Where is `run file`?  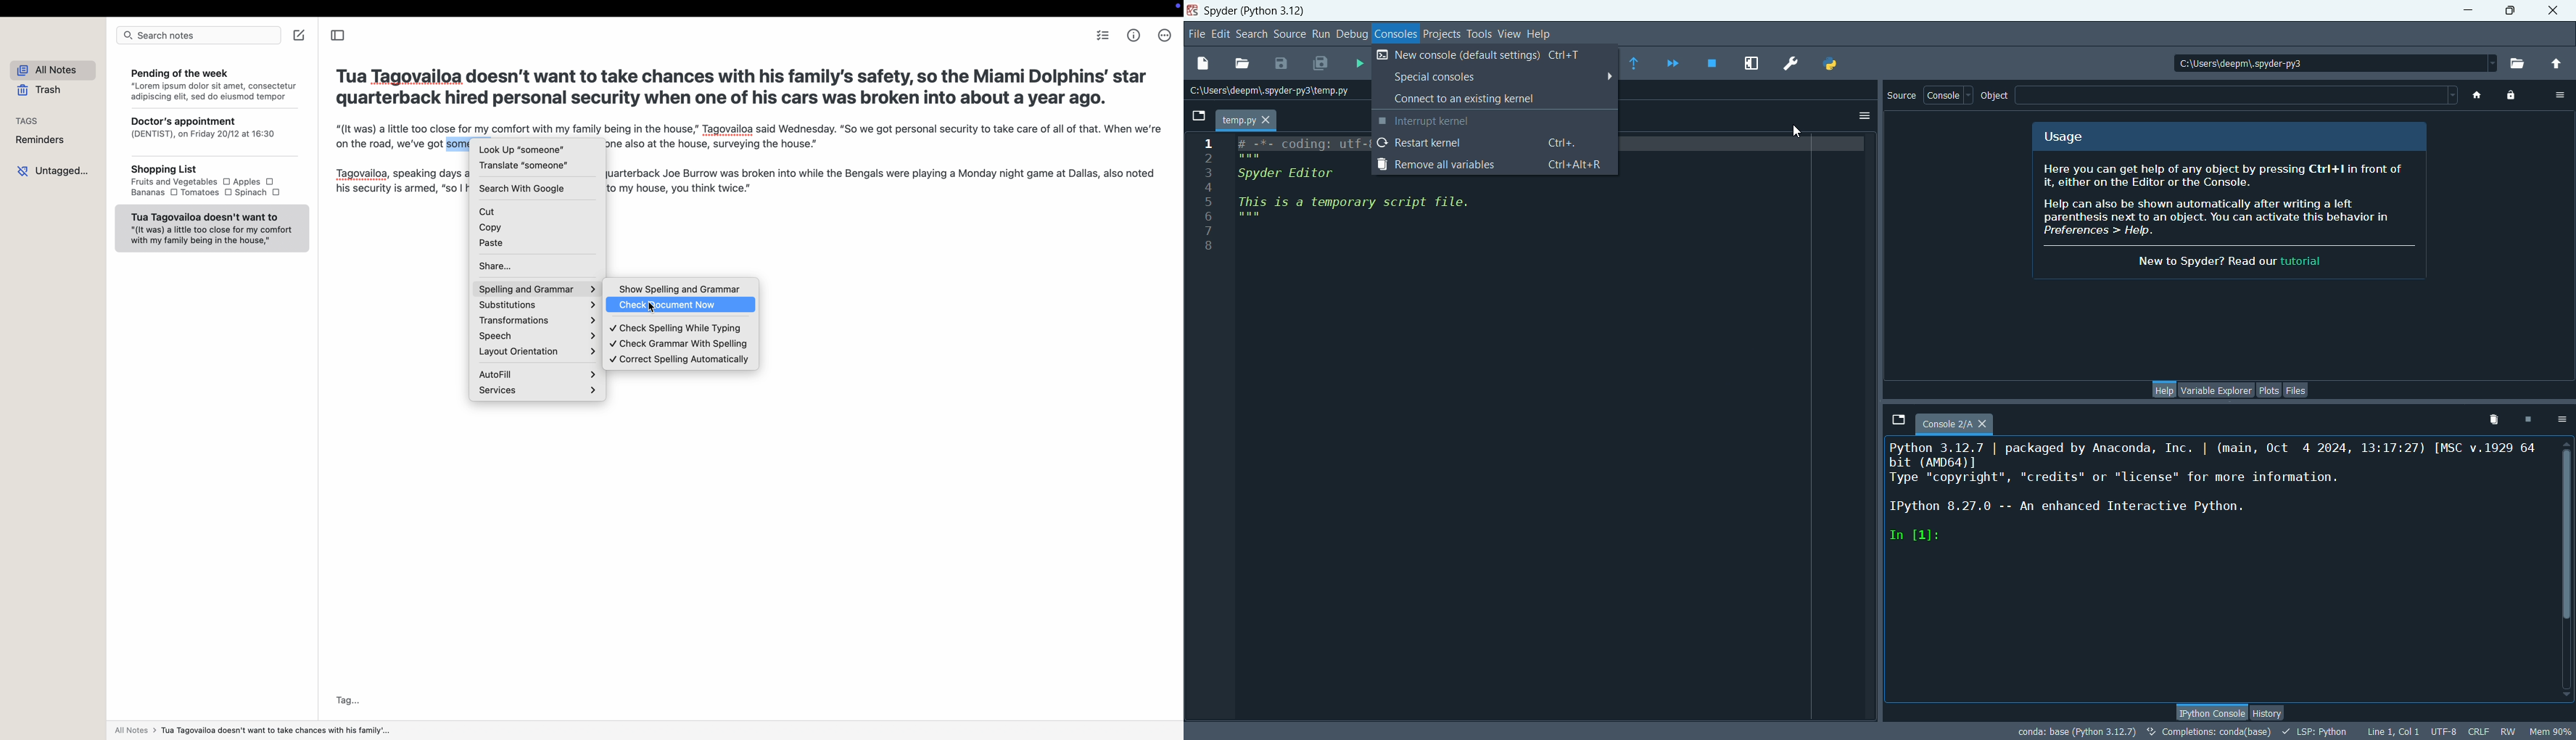
run file is located at coordinates (1360, 63).